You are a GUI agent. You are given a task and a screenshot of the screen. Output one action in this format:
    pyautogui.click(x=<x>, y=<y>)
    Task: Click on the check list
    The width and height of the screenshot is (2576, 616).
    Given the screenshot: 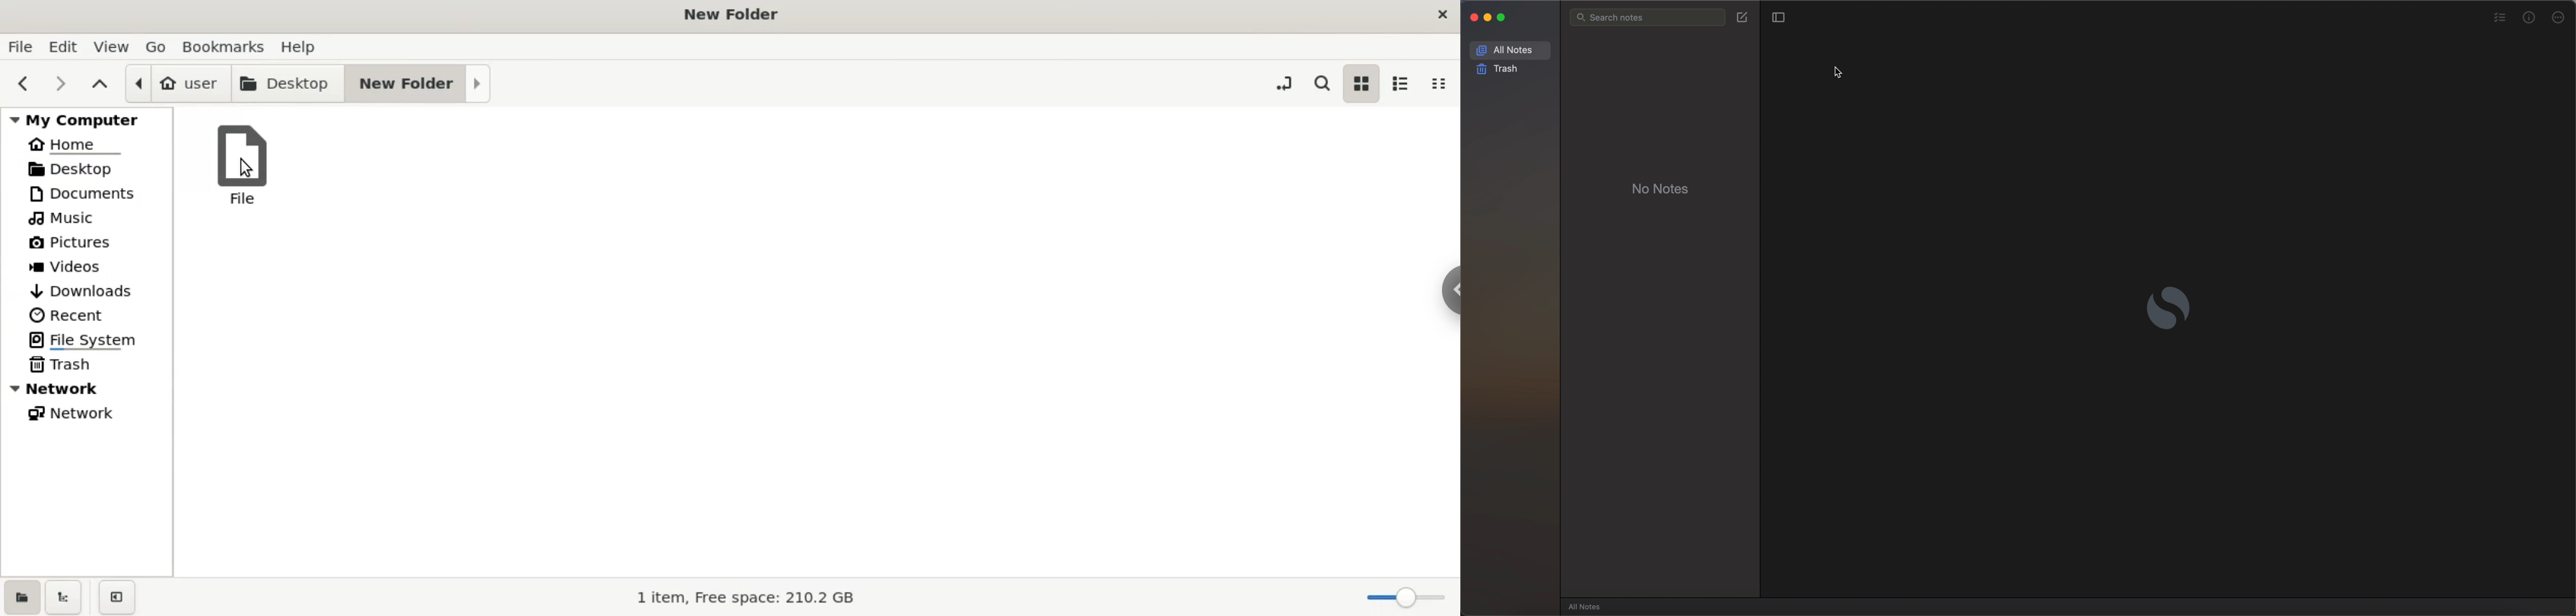 What is the action you would take?
    pyautogui.click(x=2499, y=18)
    